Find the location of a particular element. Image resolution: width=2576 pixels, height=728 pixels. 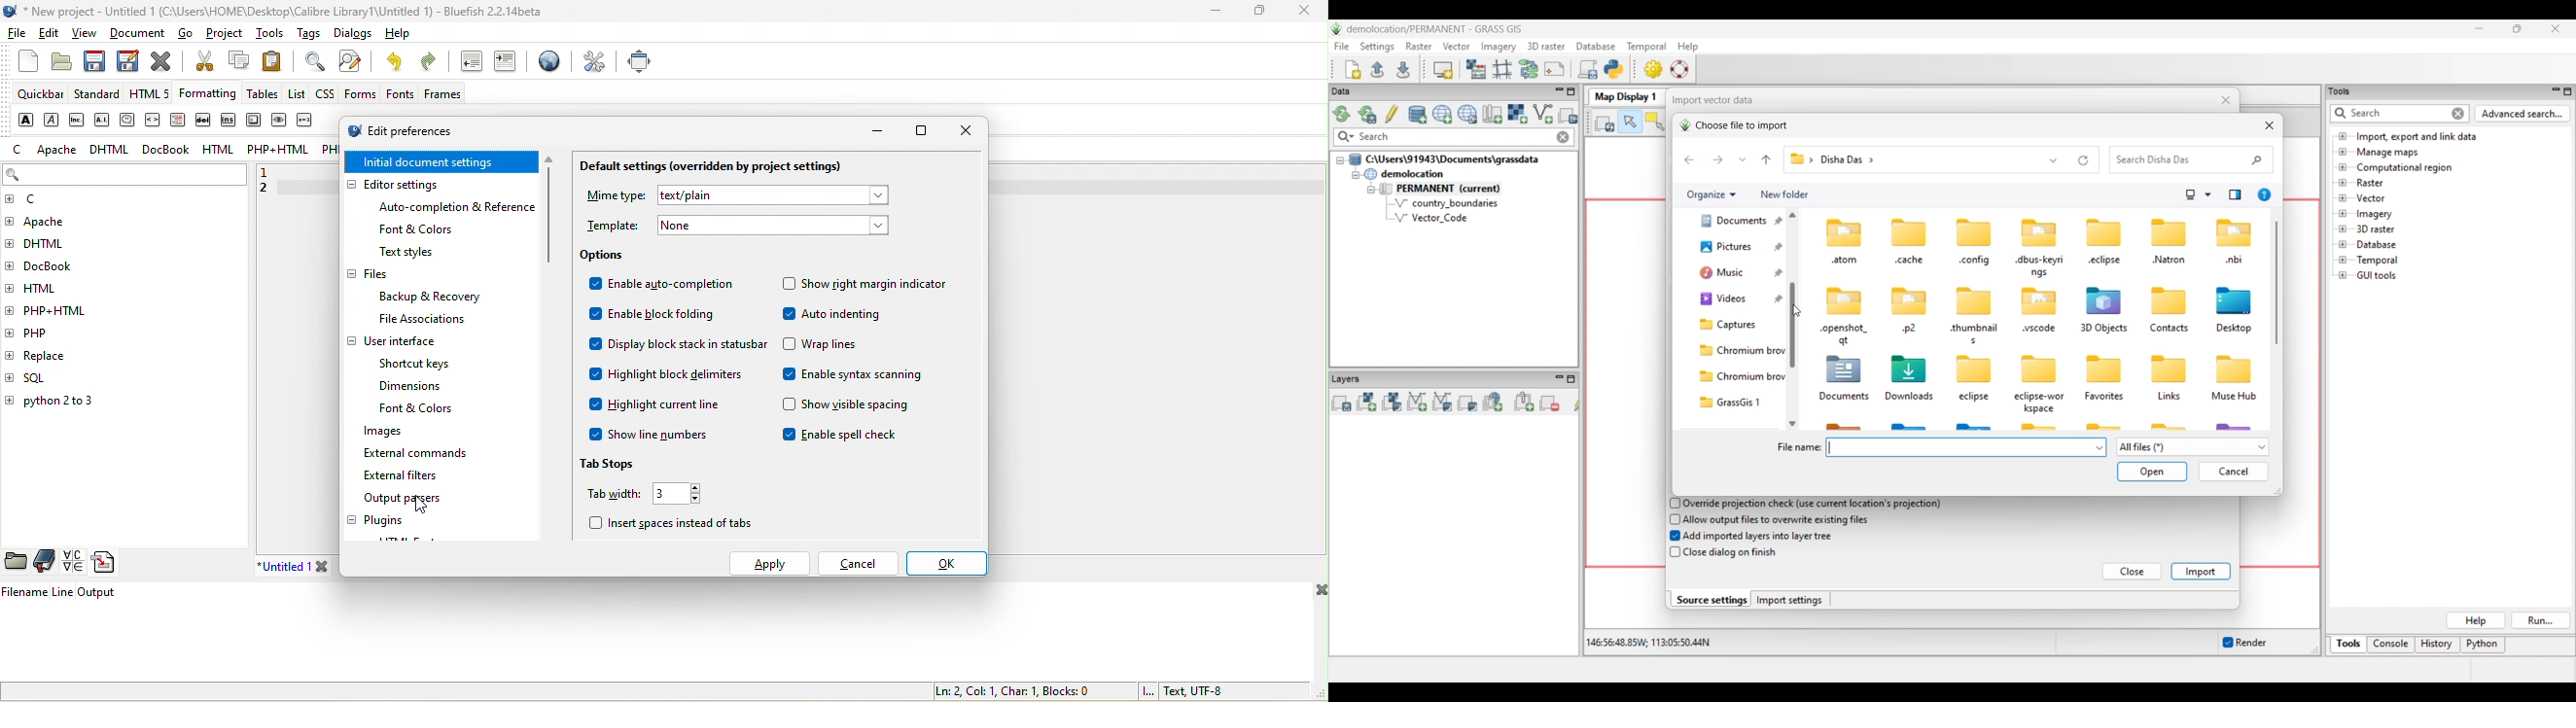

images is located at coordinates (374, 433).